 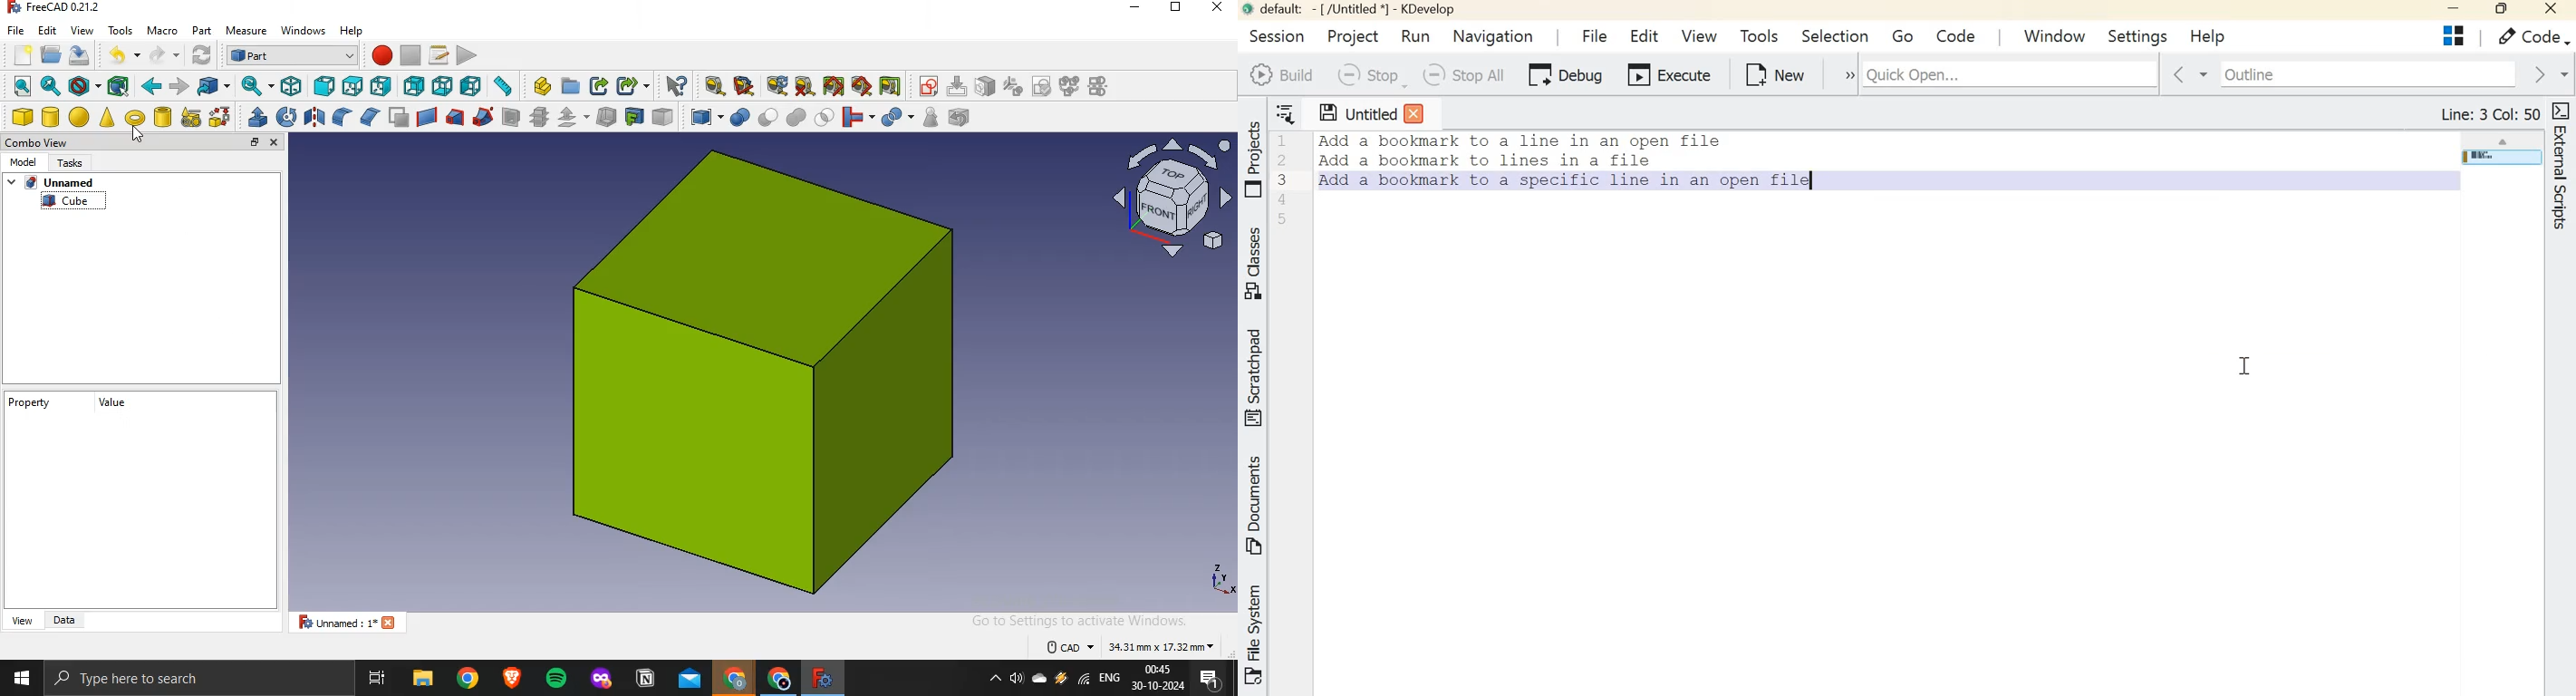 What do you see at coordinates (1285, 179) in the screenshot?
I see `Line numbers` at bounding box center [1285, 179].